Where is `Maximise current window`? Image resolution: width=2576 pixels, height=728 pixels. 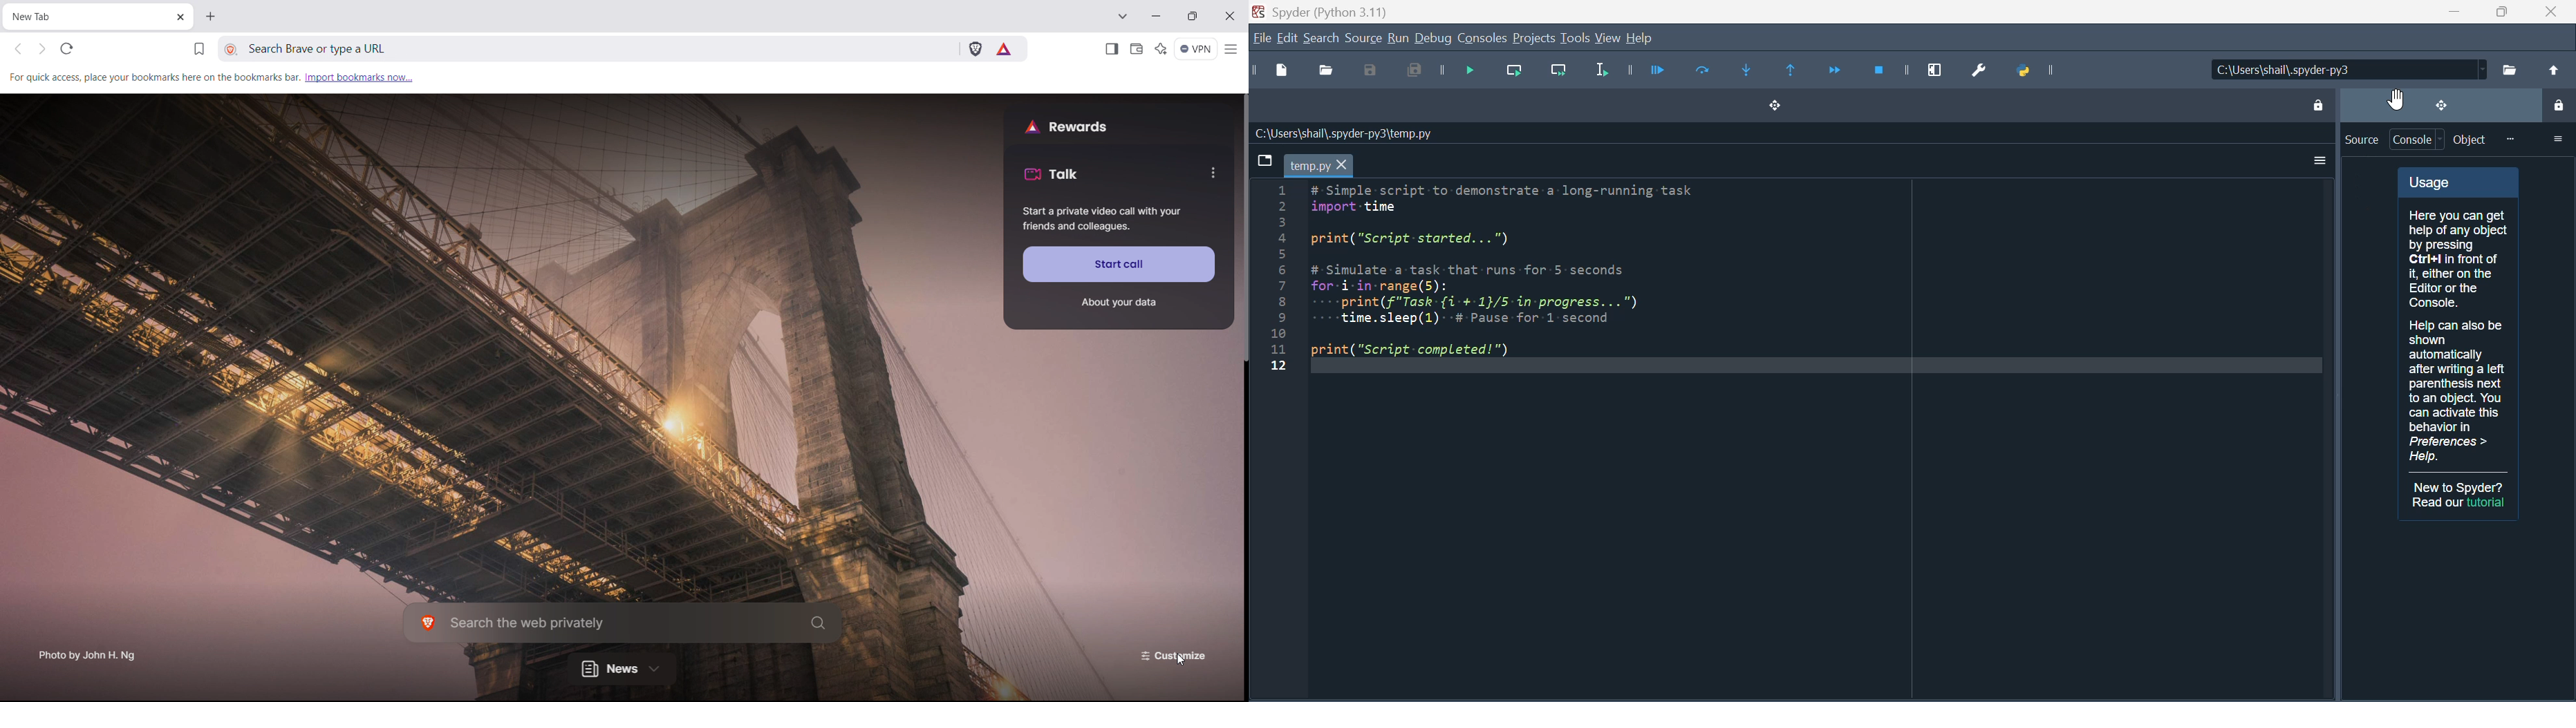 Maximise current window is located at coordinates (1935, 66).